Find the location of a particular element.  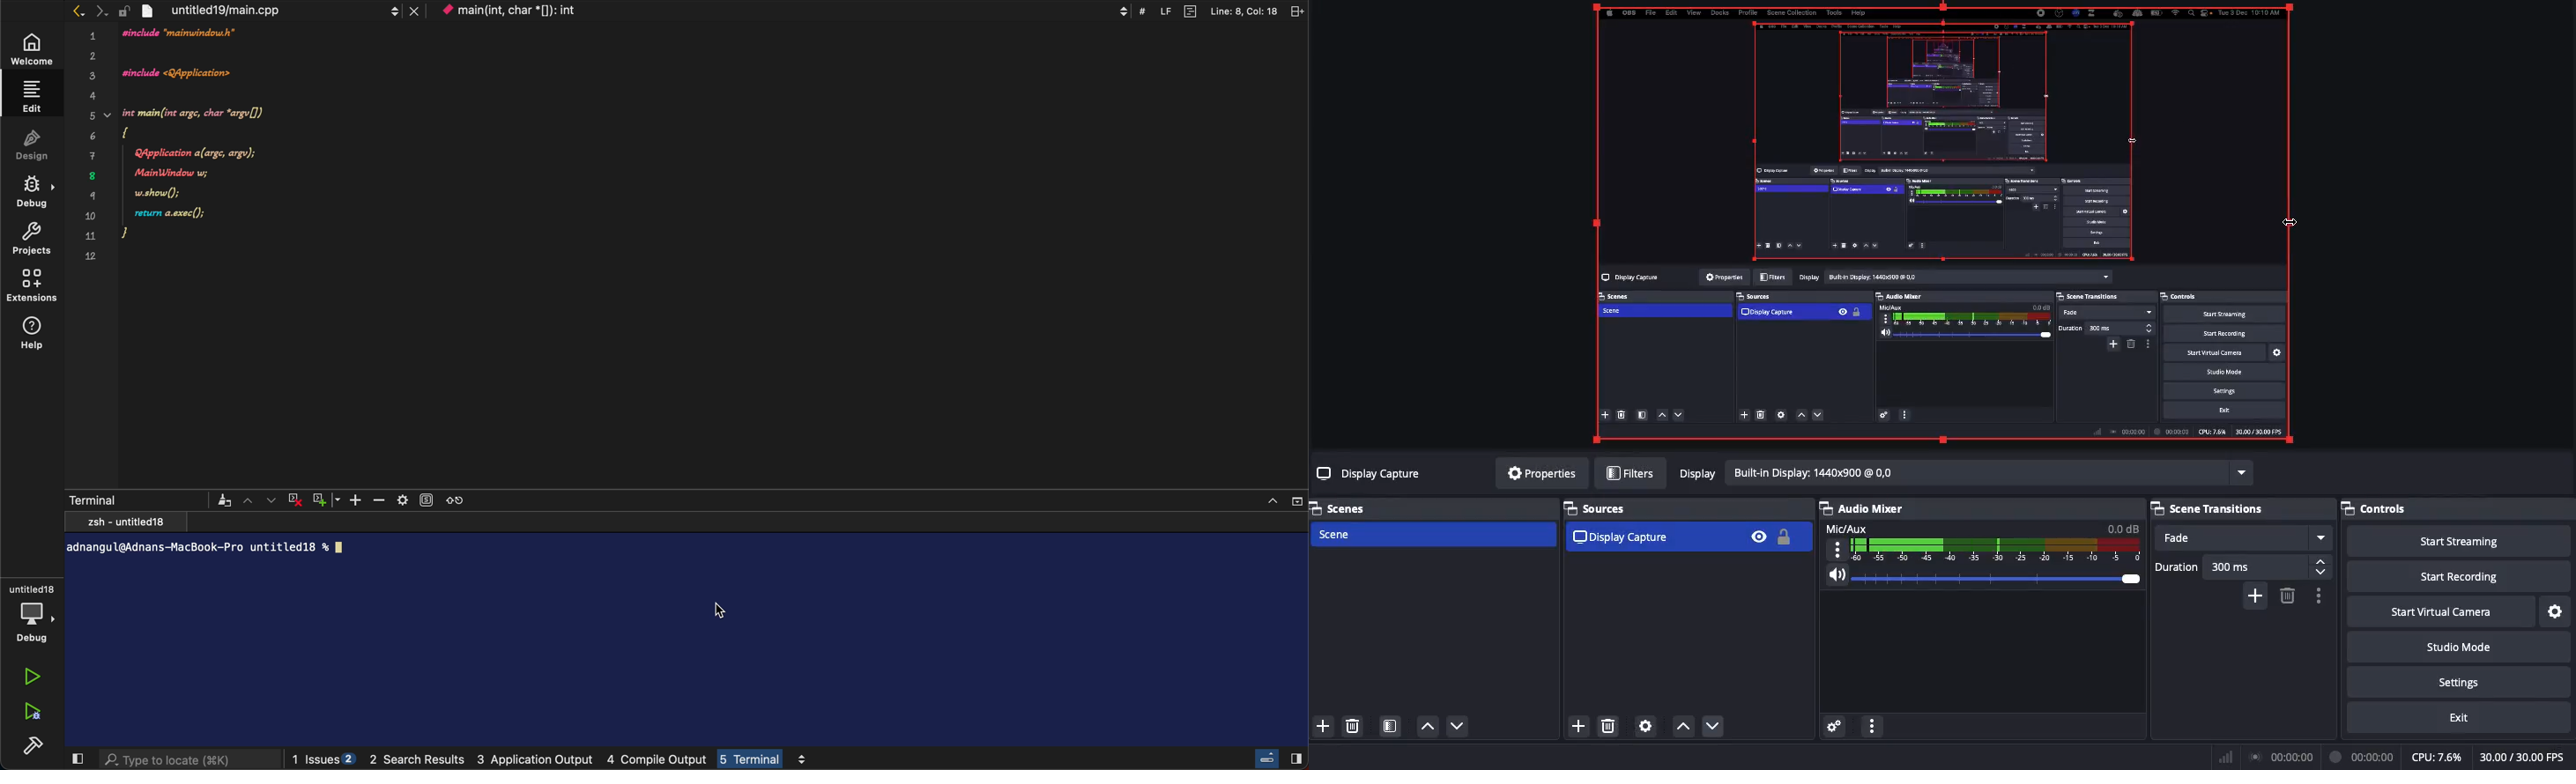

Start recording is located at coordinates (2461, 575).